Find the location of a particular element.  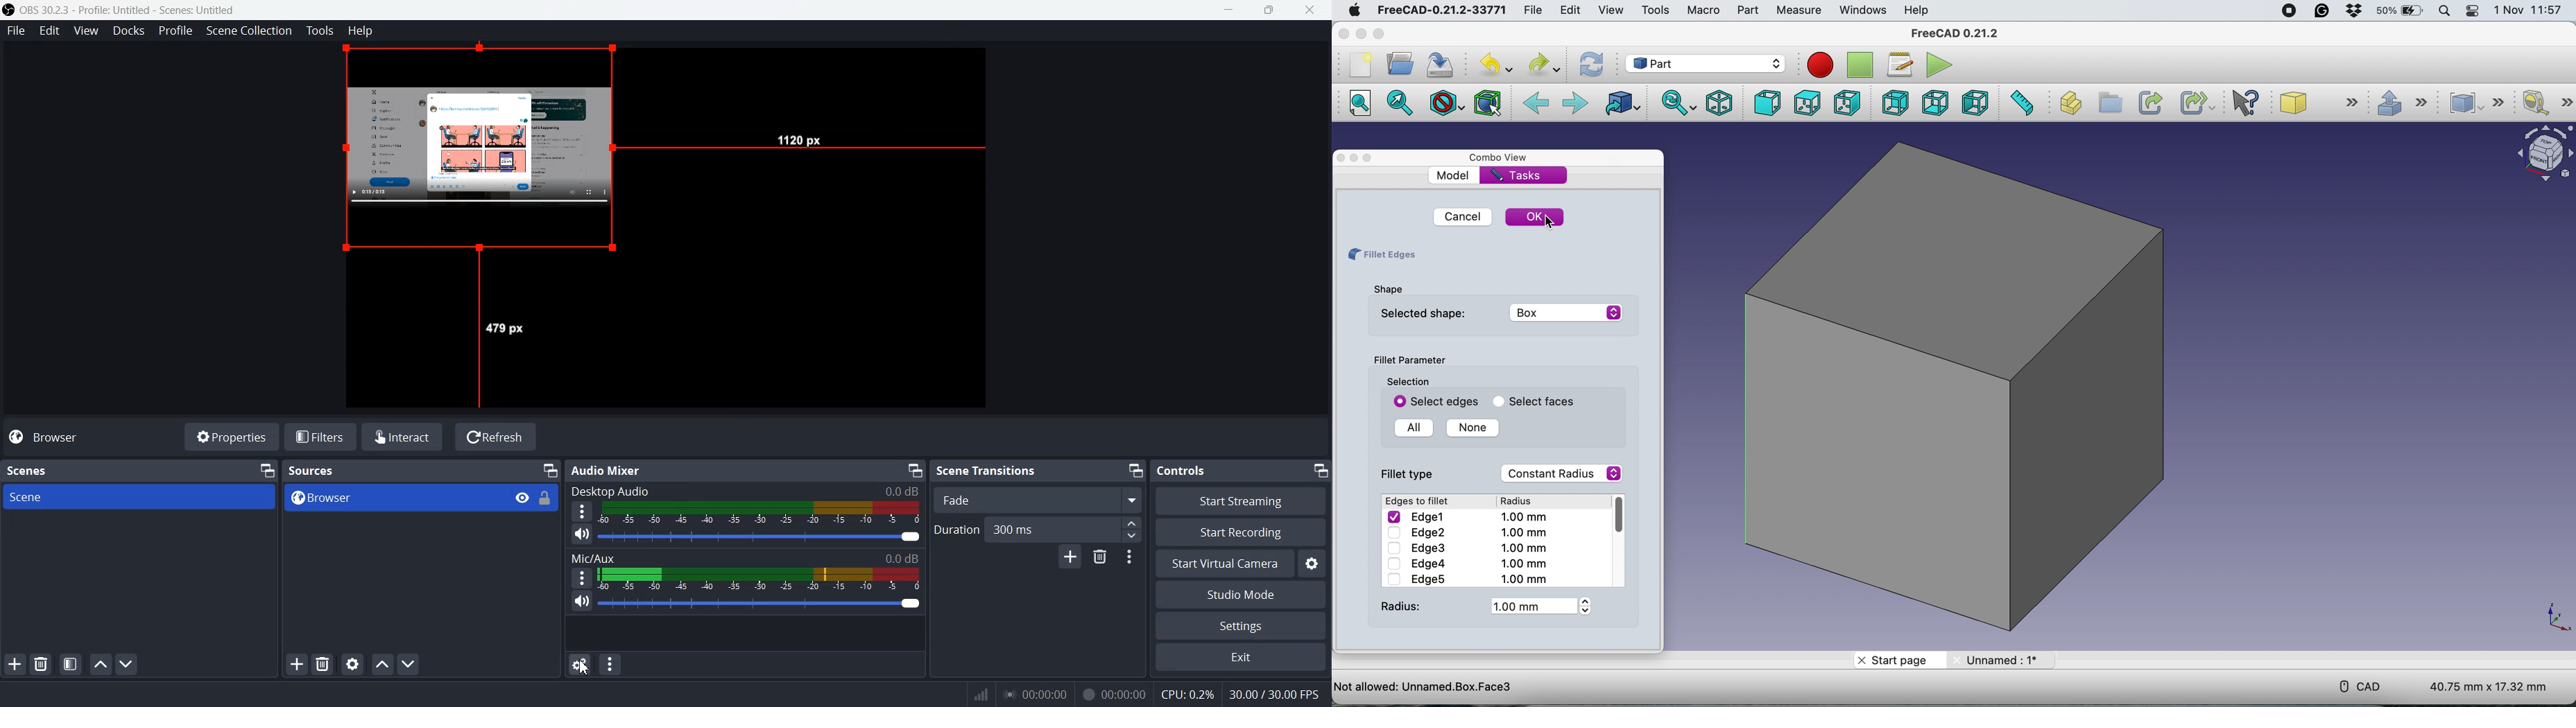

Radius is located at coordinates (1524, 500).